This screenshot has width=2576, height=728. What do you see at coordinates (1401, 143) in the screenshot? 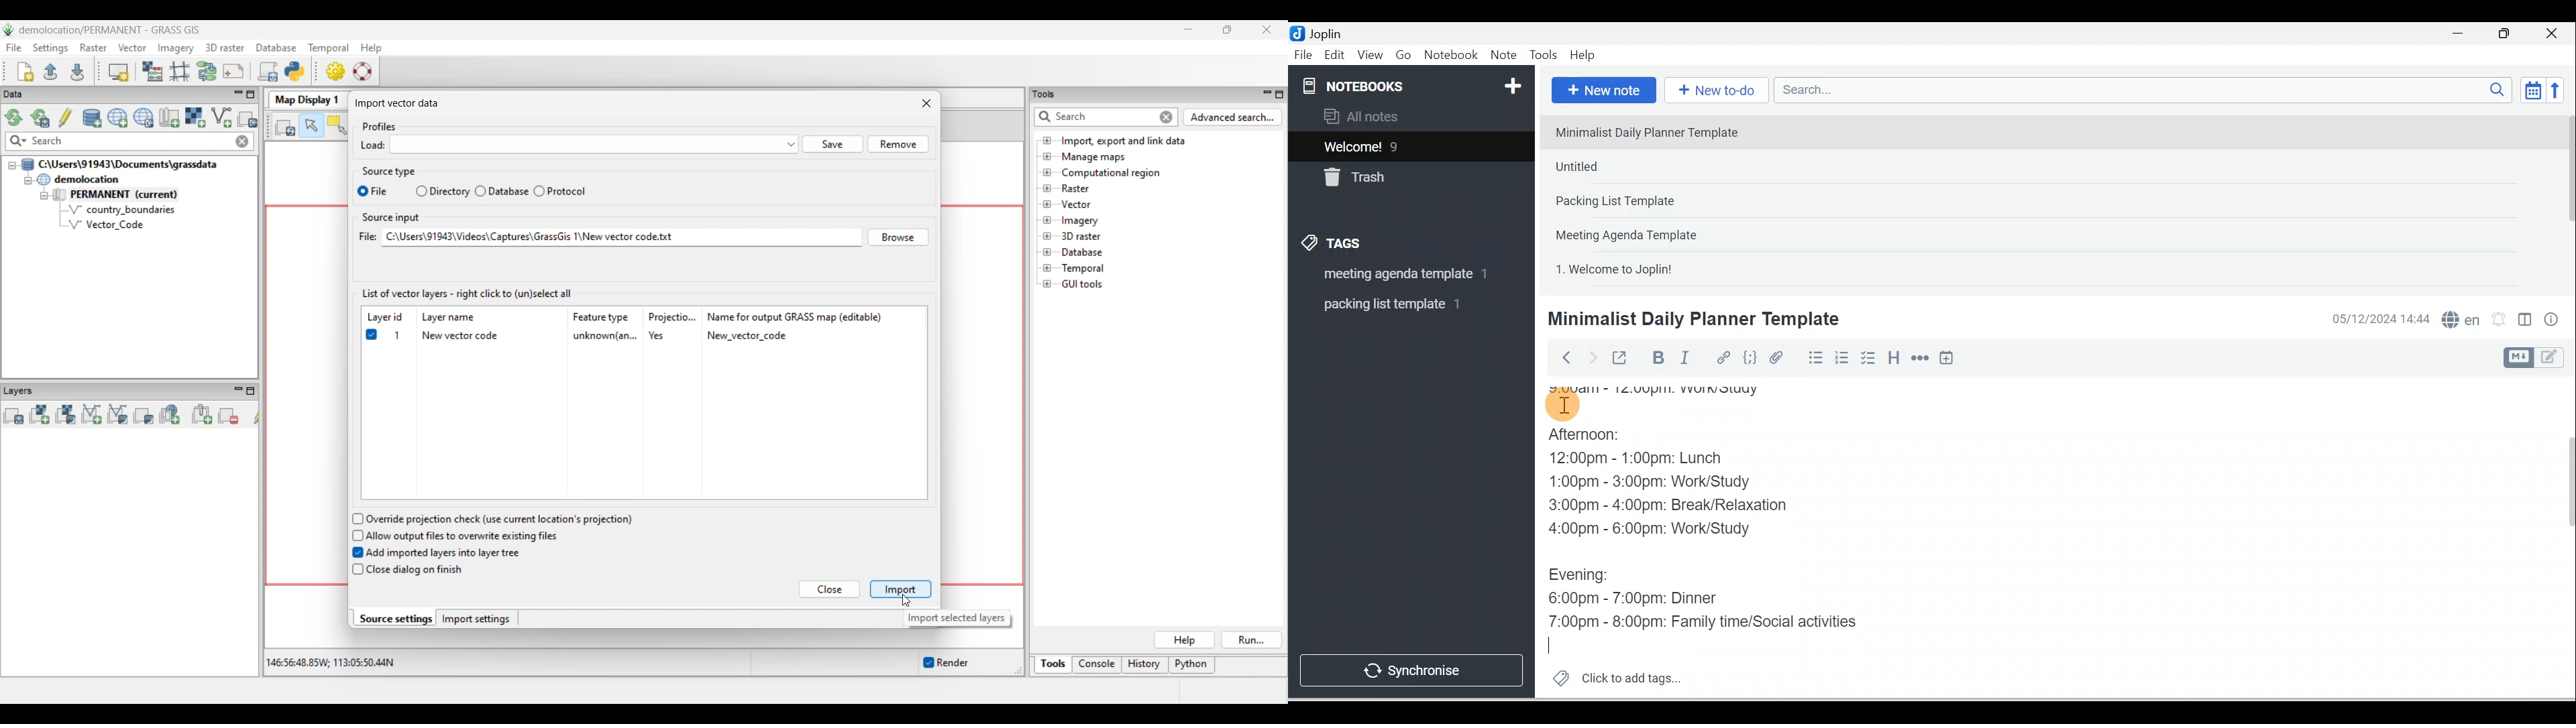
I see `Notes` at bounding box center [1401, 143].